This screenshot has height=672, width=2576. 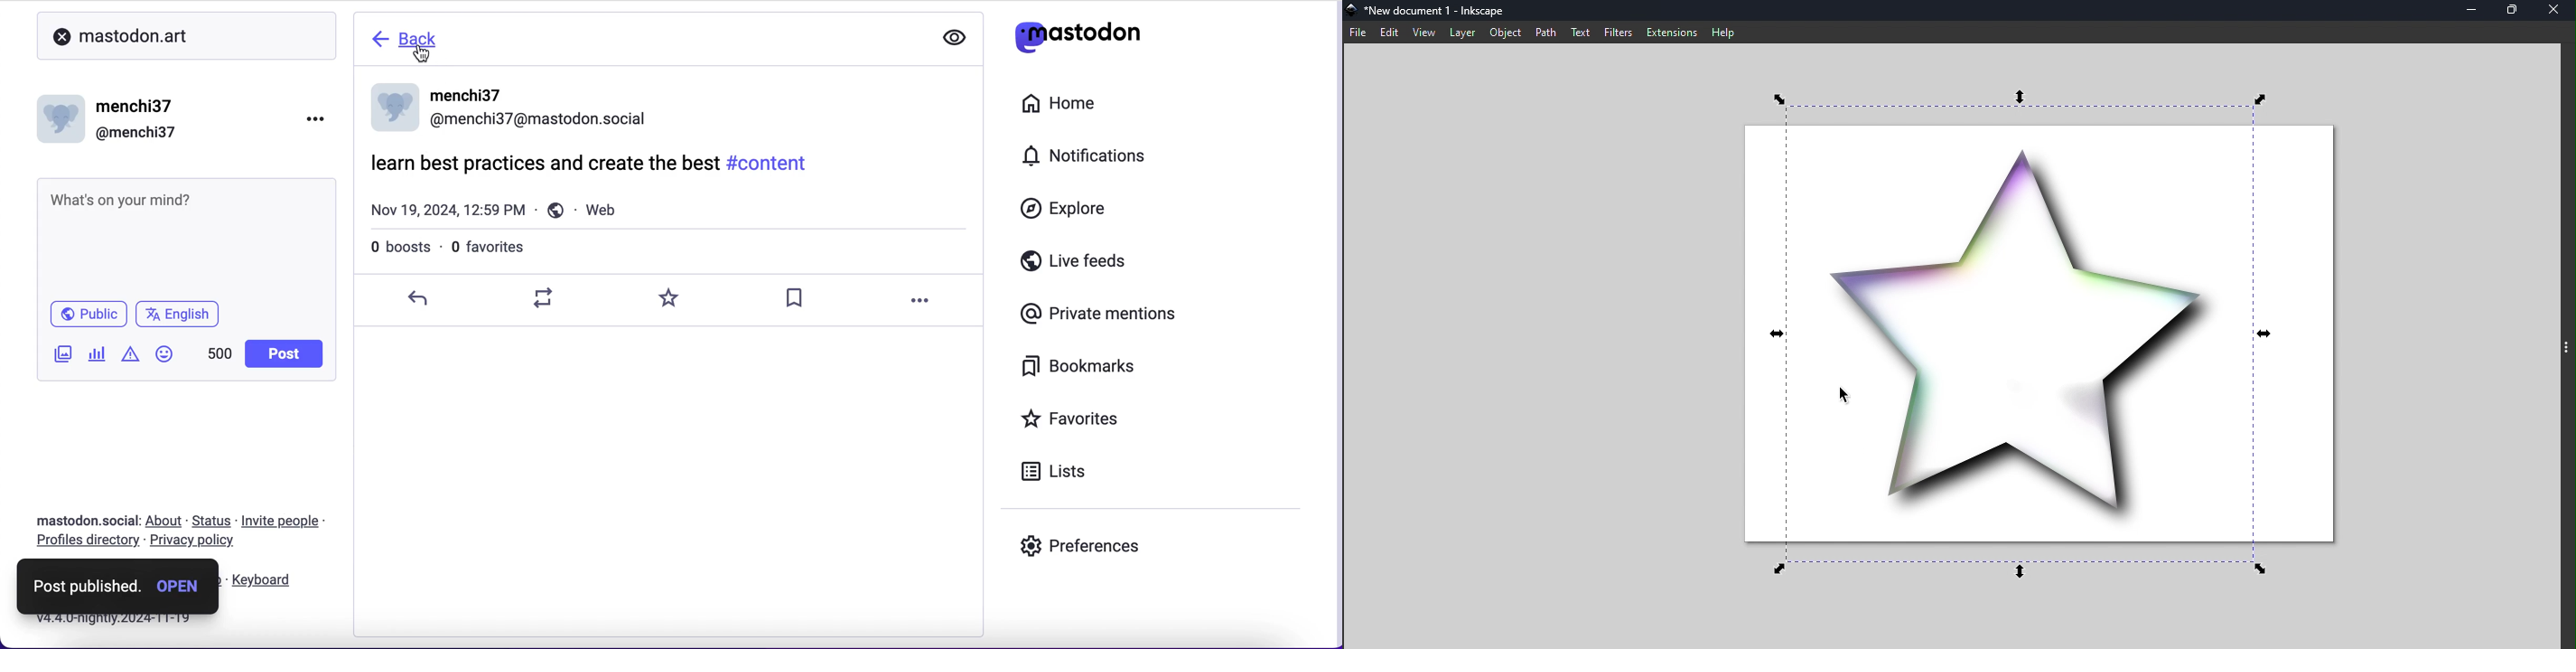 I want to click on mastodon logo, so click(x=1075, y=33).